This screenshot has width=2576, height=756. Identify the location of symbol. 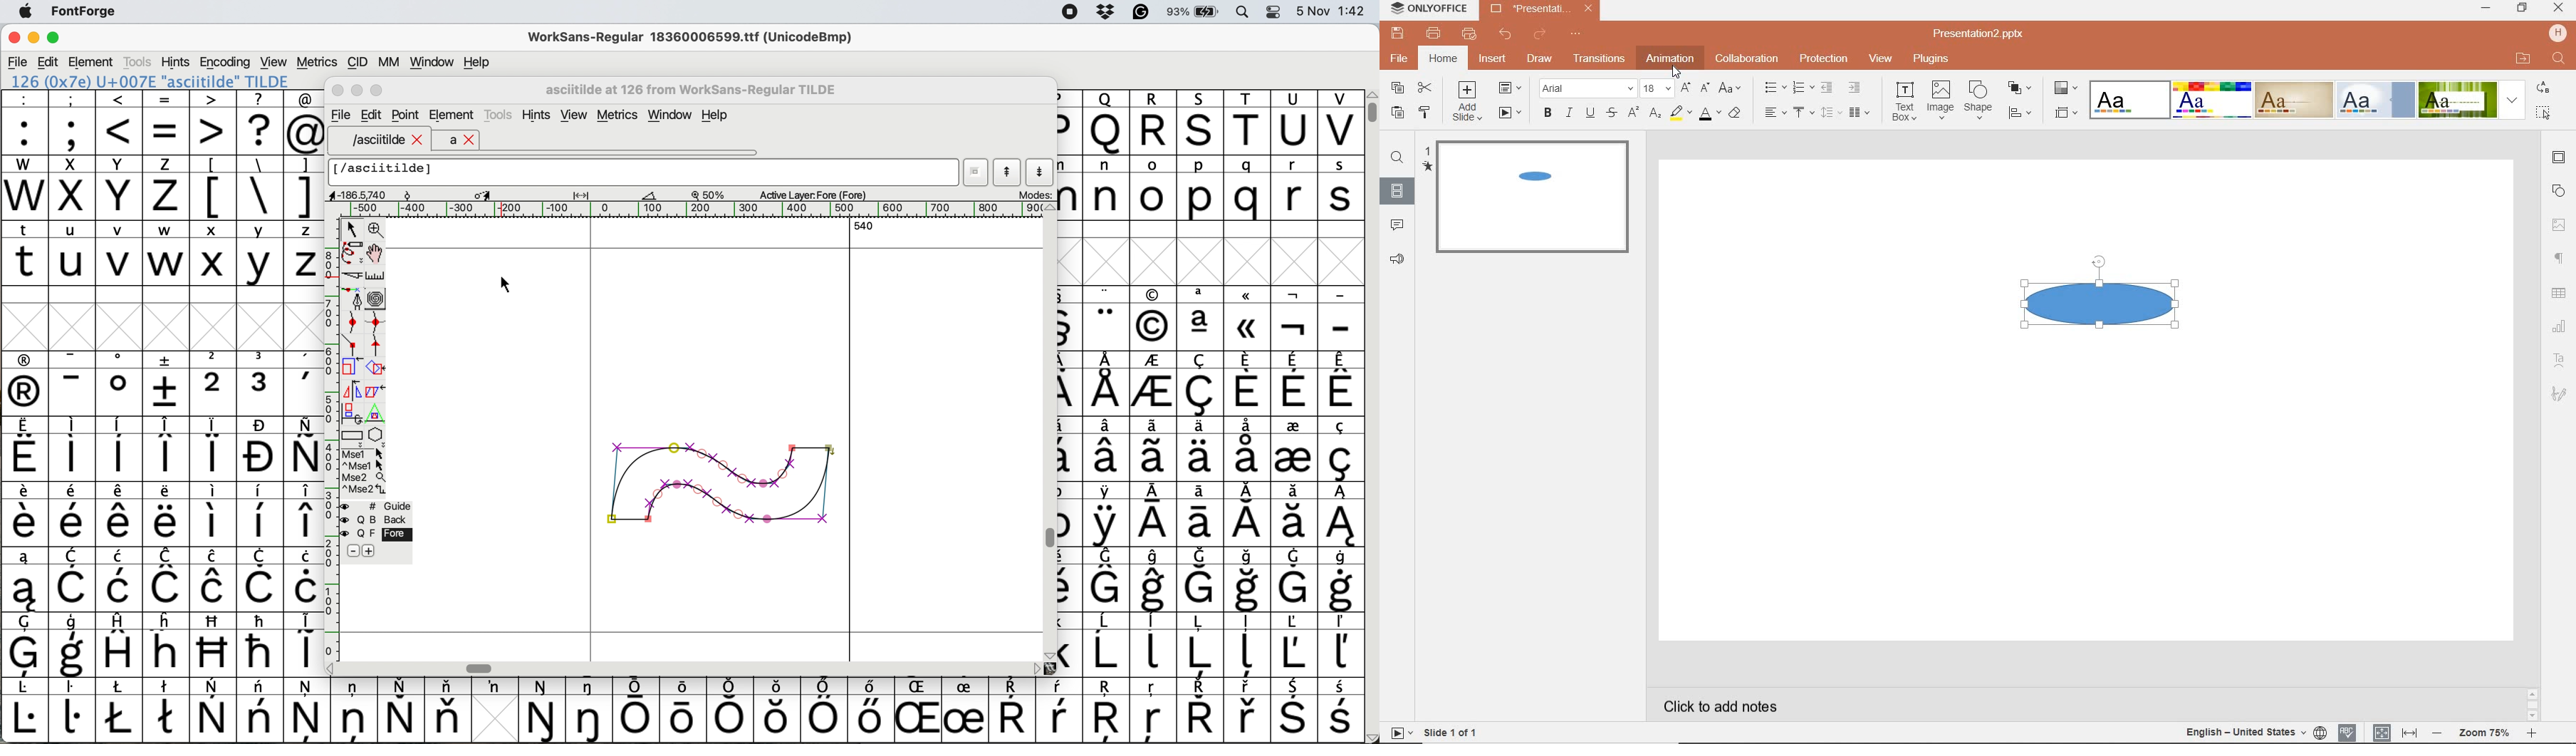
(304, 643).